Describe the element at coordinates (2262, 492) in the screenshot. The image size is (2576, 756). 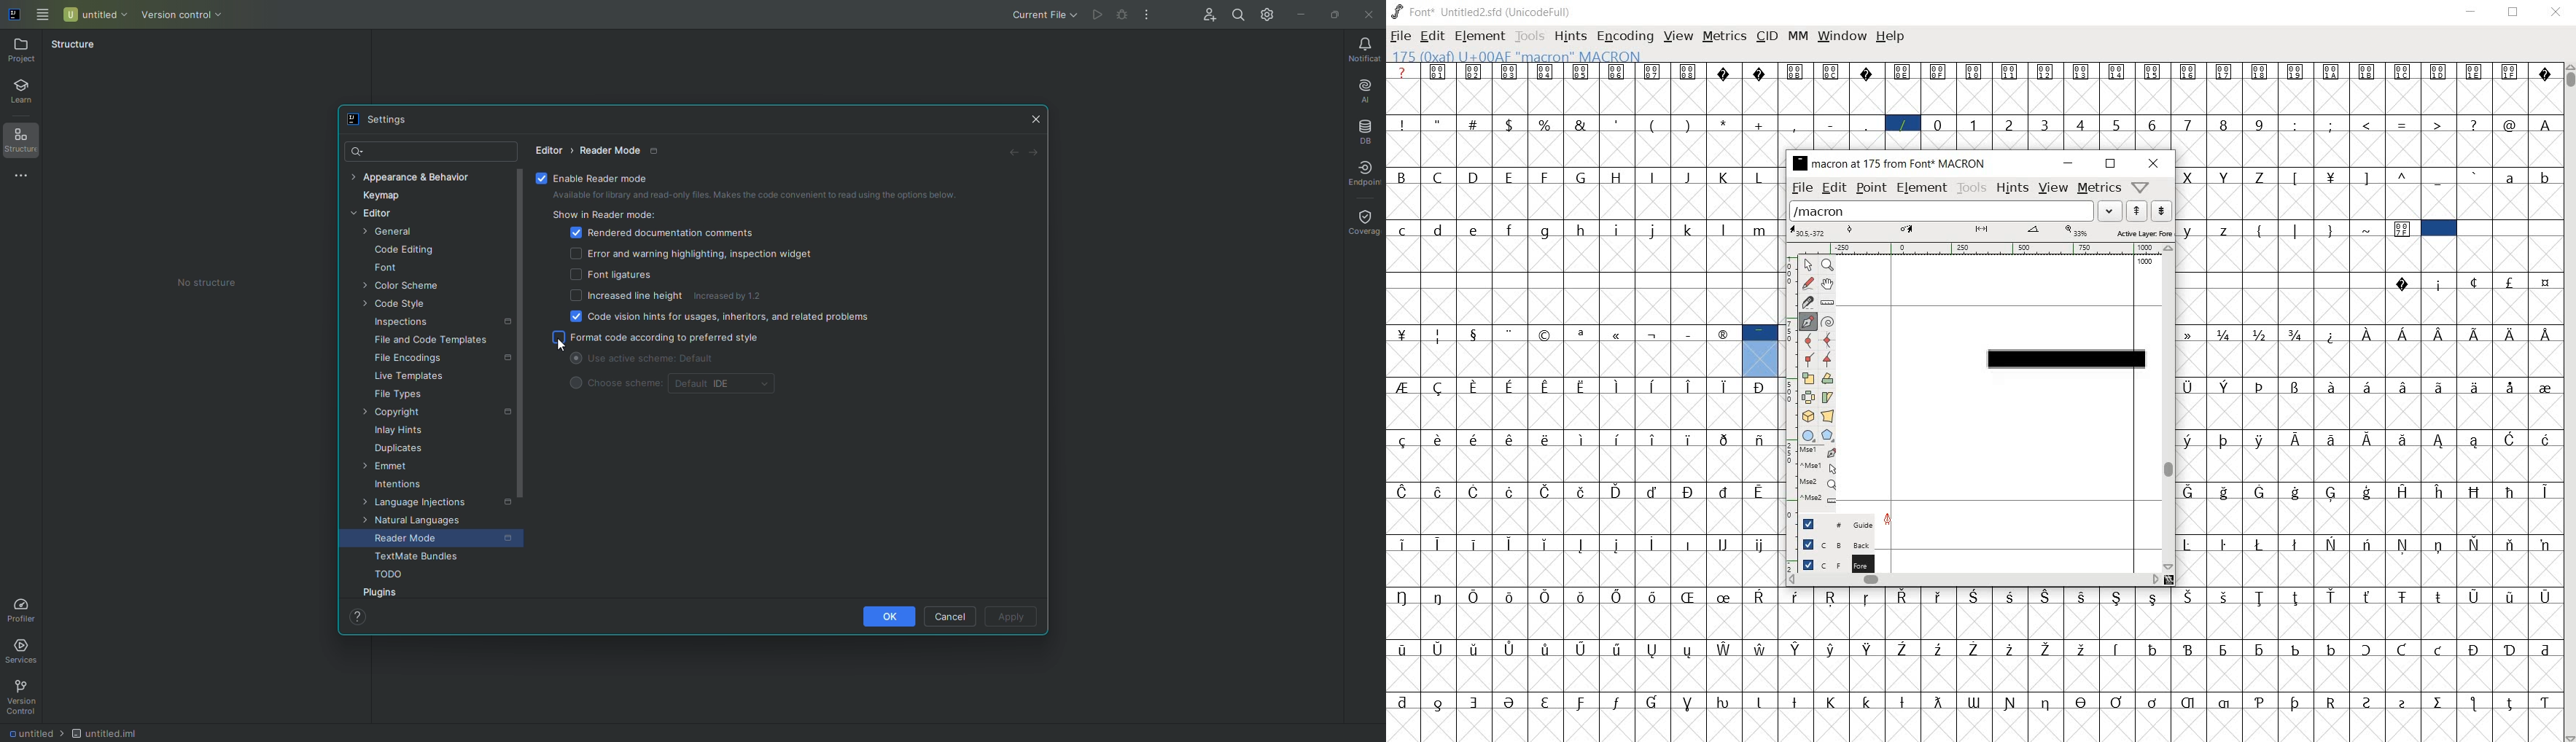
I see `Symbol` at that location.